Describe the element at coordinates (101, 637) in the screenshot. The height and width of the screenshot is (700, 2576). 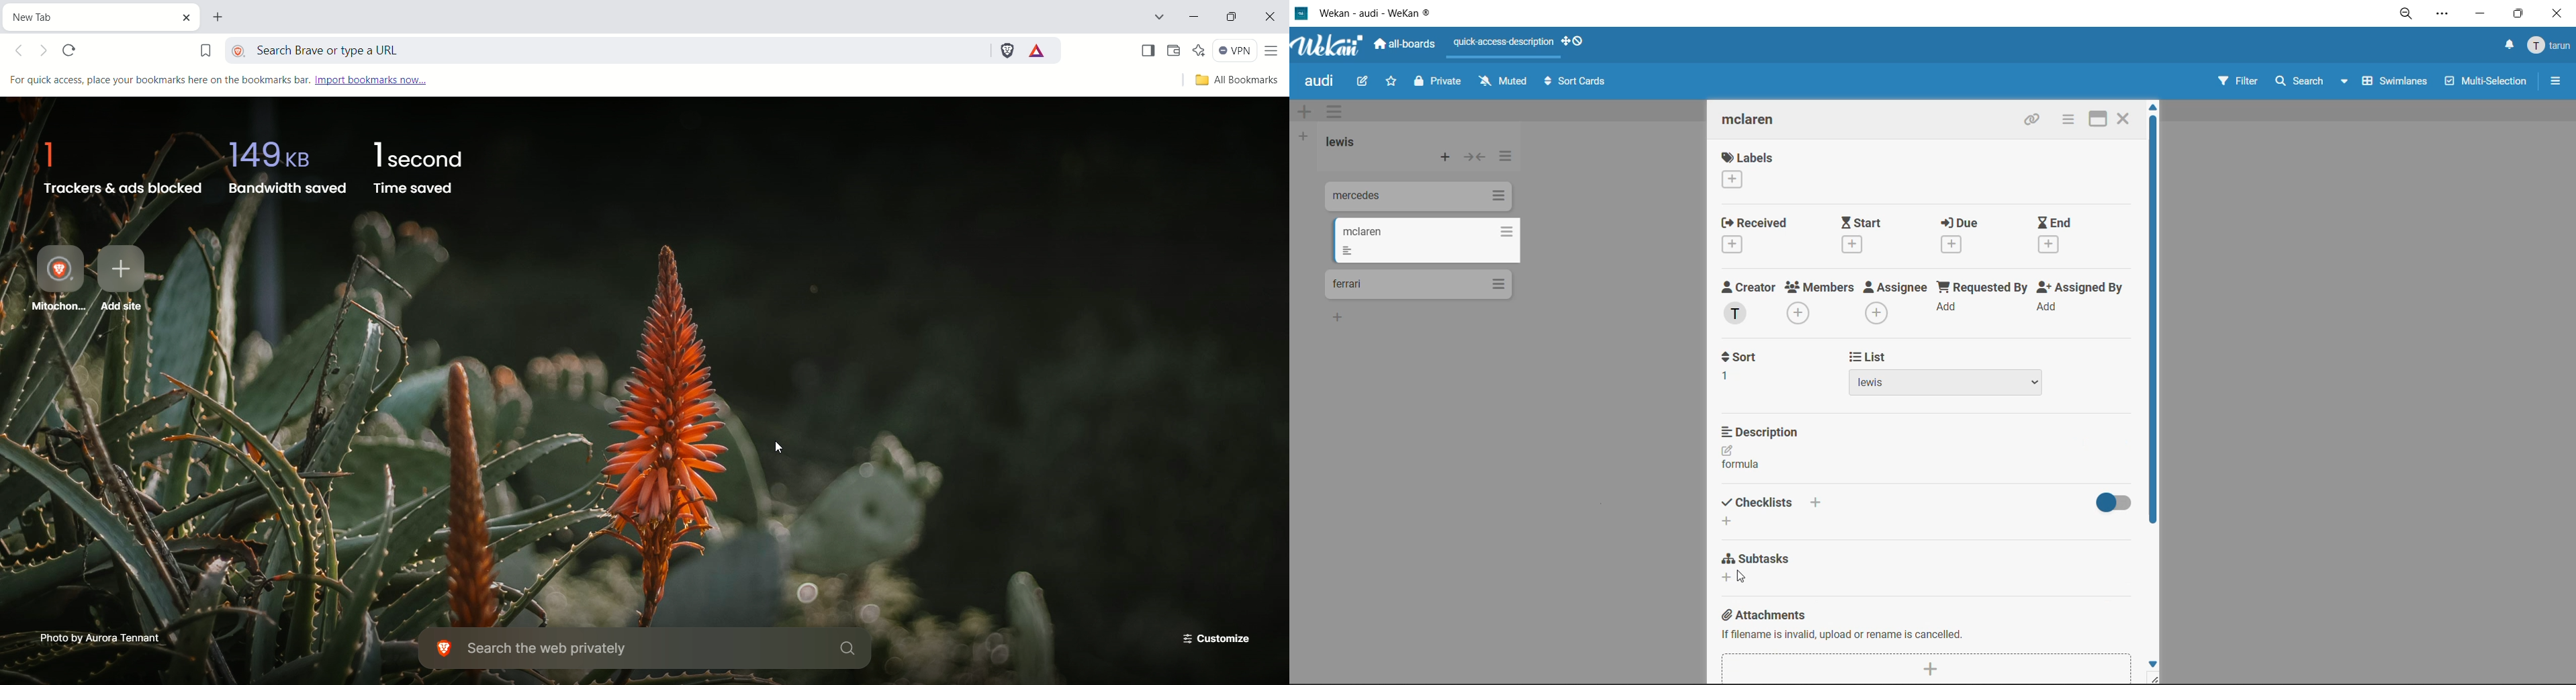
I see `Photo by Aurora Tennant` at that location.